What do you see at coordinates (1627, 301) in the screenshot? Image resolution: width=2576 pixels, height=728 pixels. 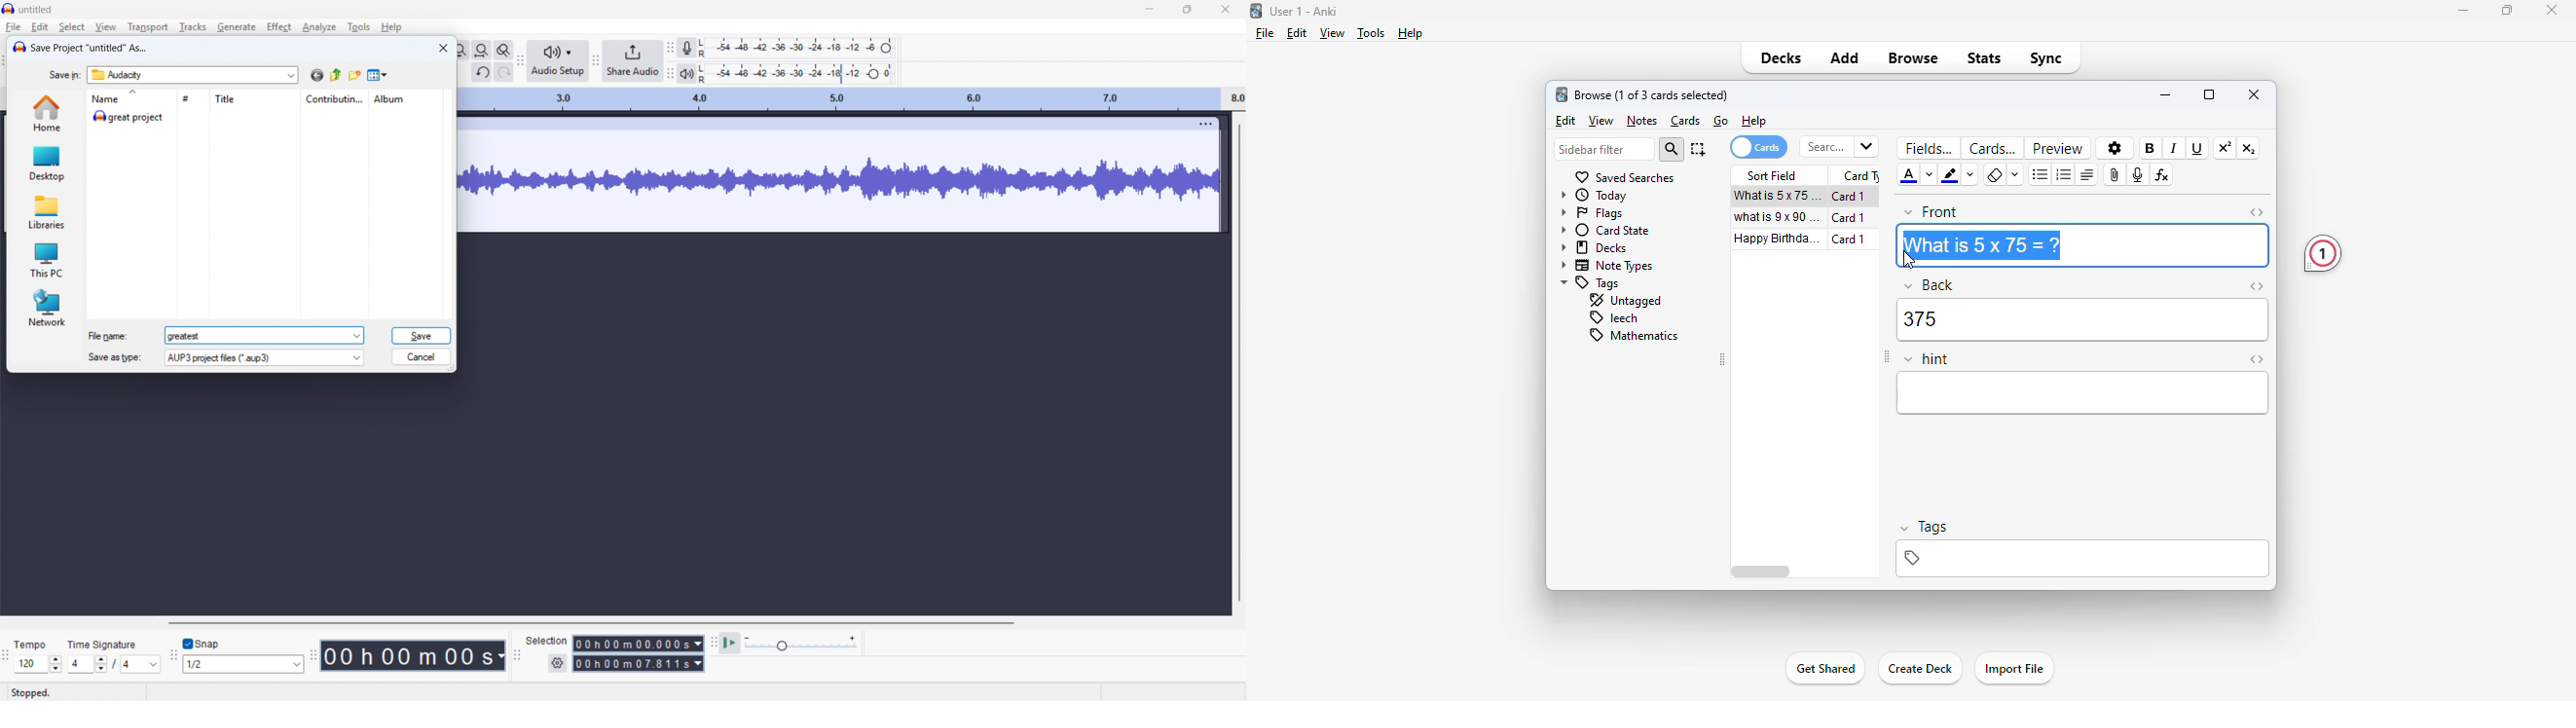 I see `untagged` at bounding box center [1627, 301].